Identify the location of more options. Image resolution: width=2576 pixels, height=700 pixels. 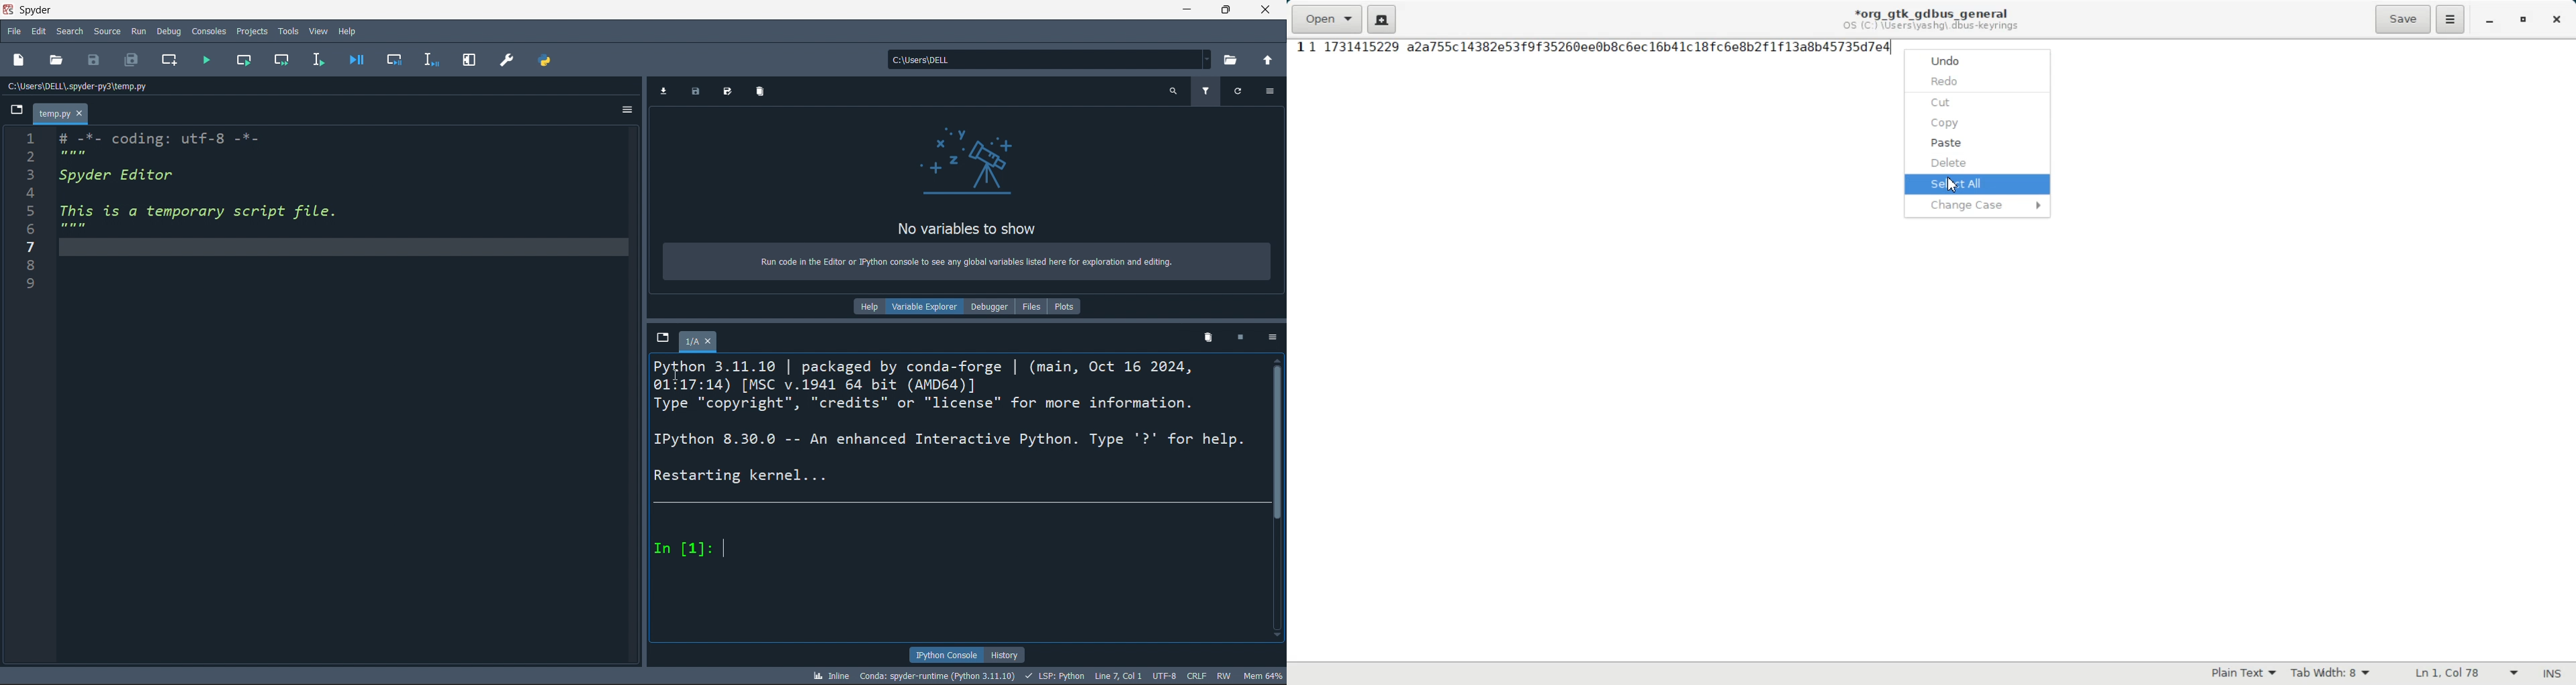
(1273, 338).